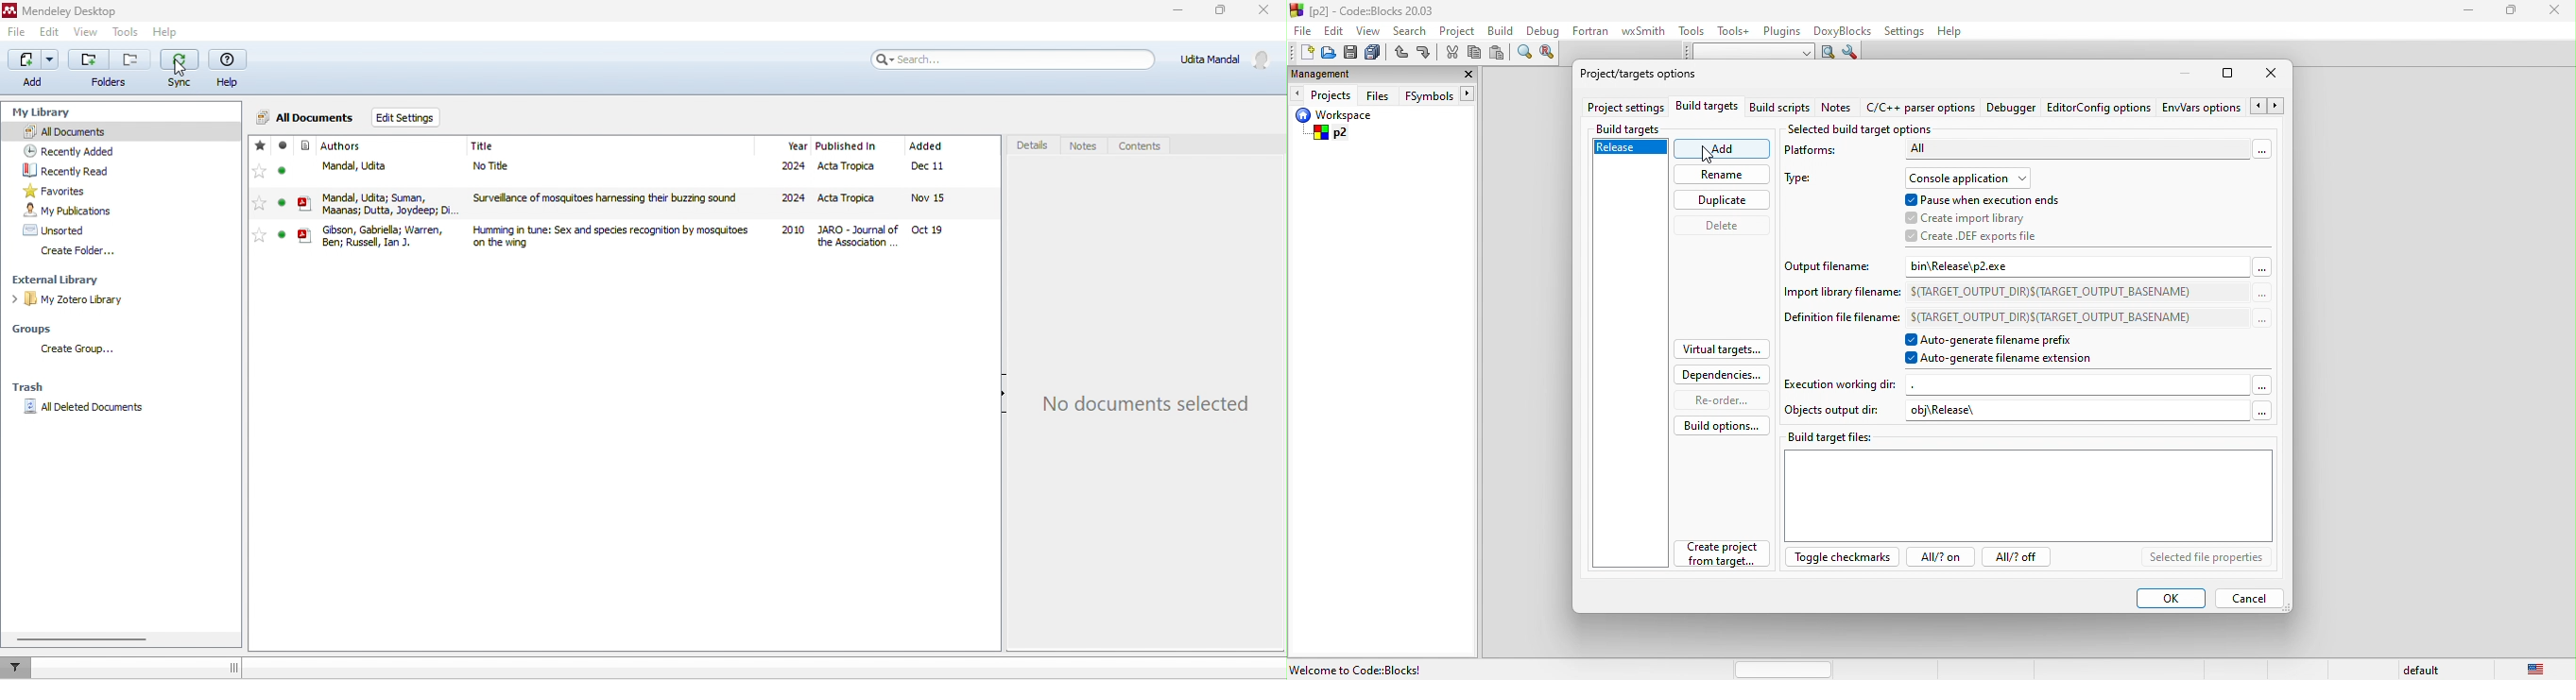 This screenshot has width=2576, height=700. I want to click on editor config option, so click(2102, 106).